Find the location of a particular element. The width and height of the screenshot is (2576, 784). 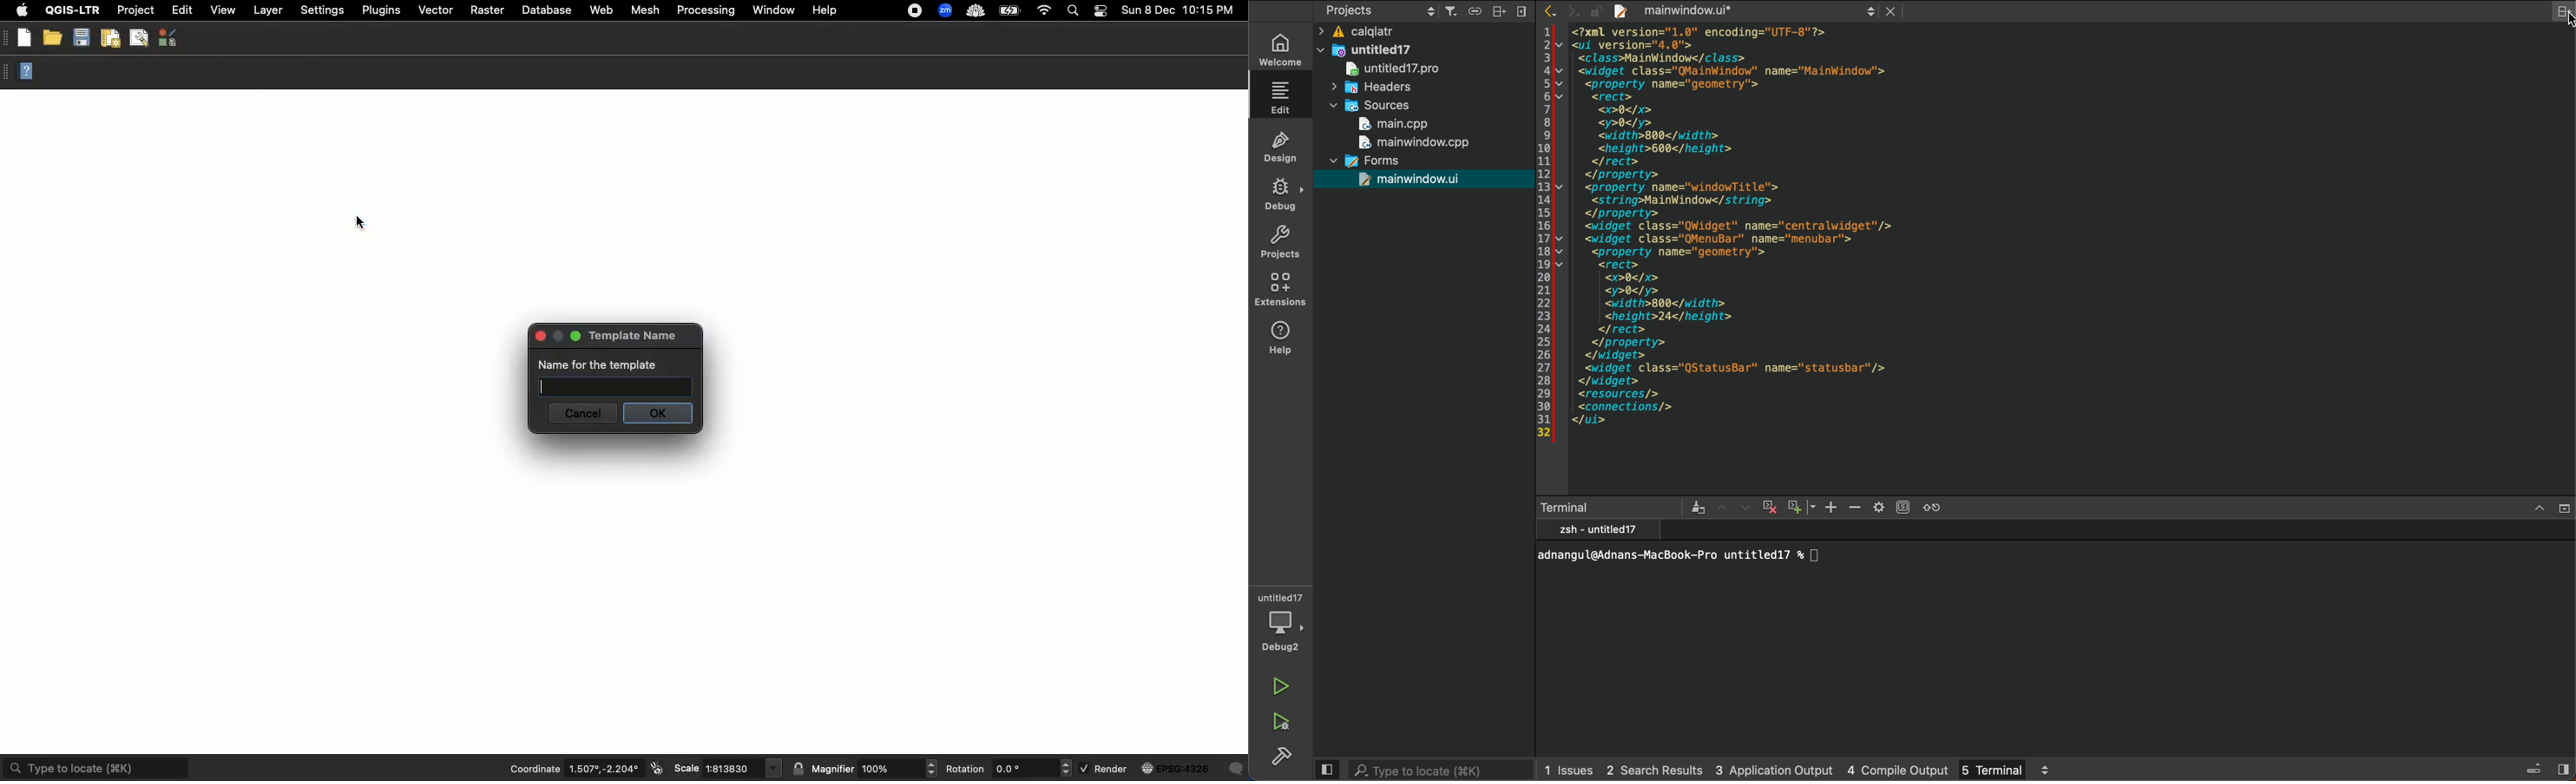

Ok is located at coordinates (659, 416).